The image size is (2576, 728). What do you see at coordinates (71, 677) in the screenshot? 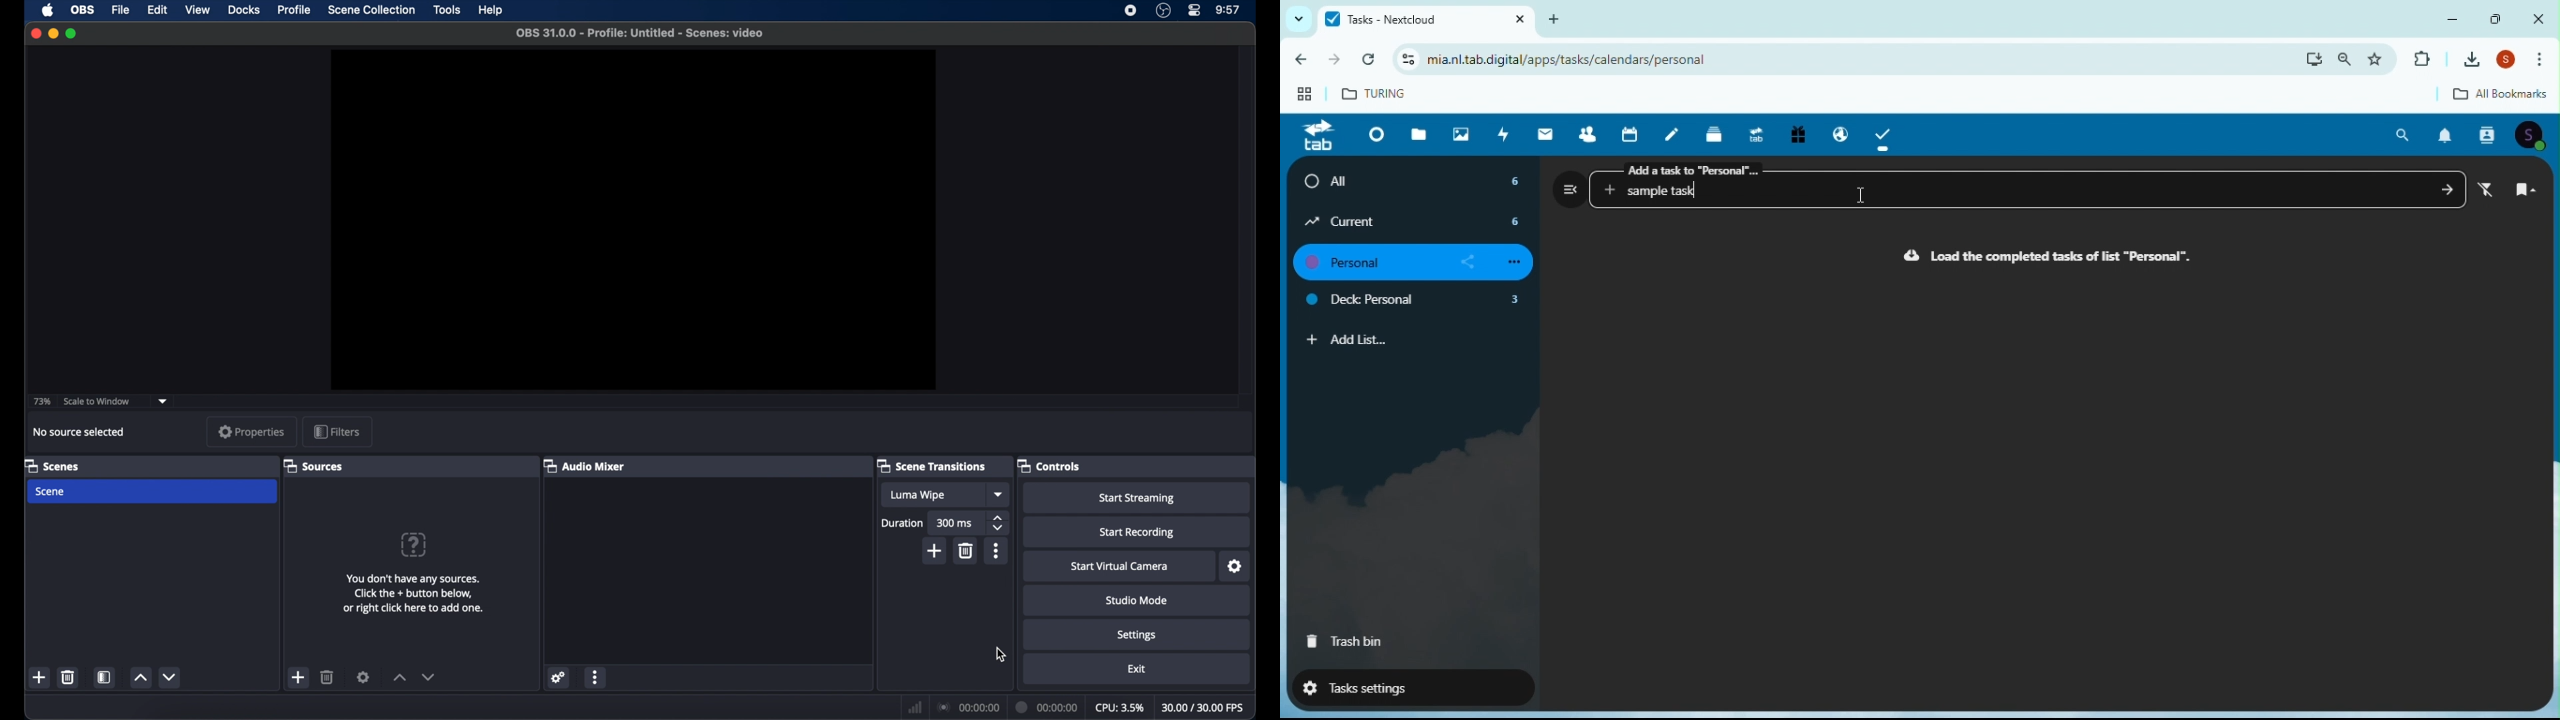
I see `delete` at bounding box center [71, 677].